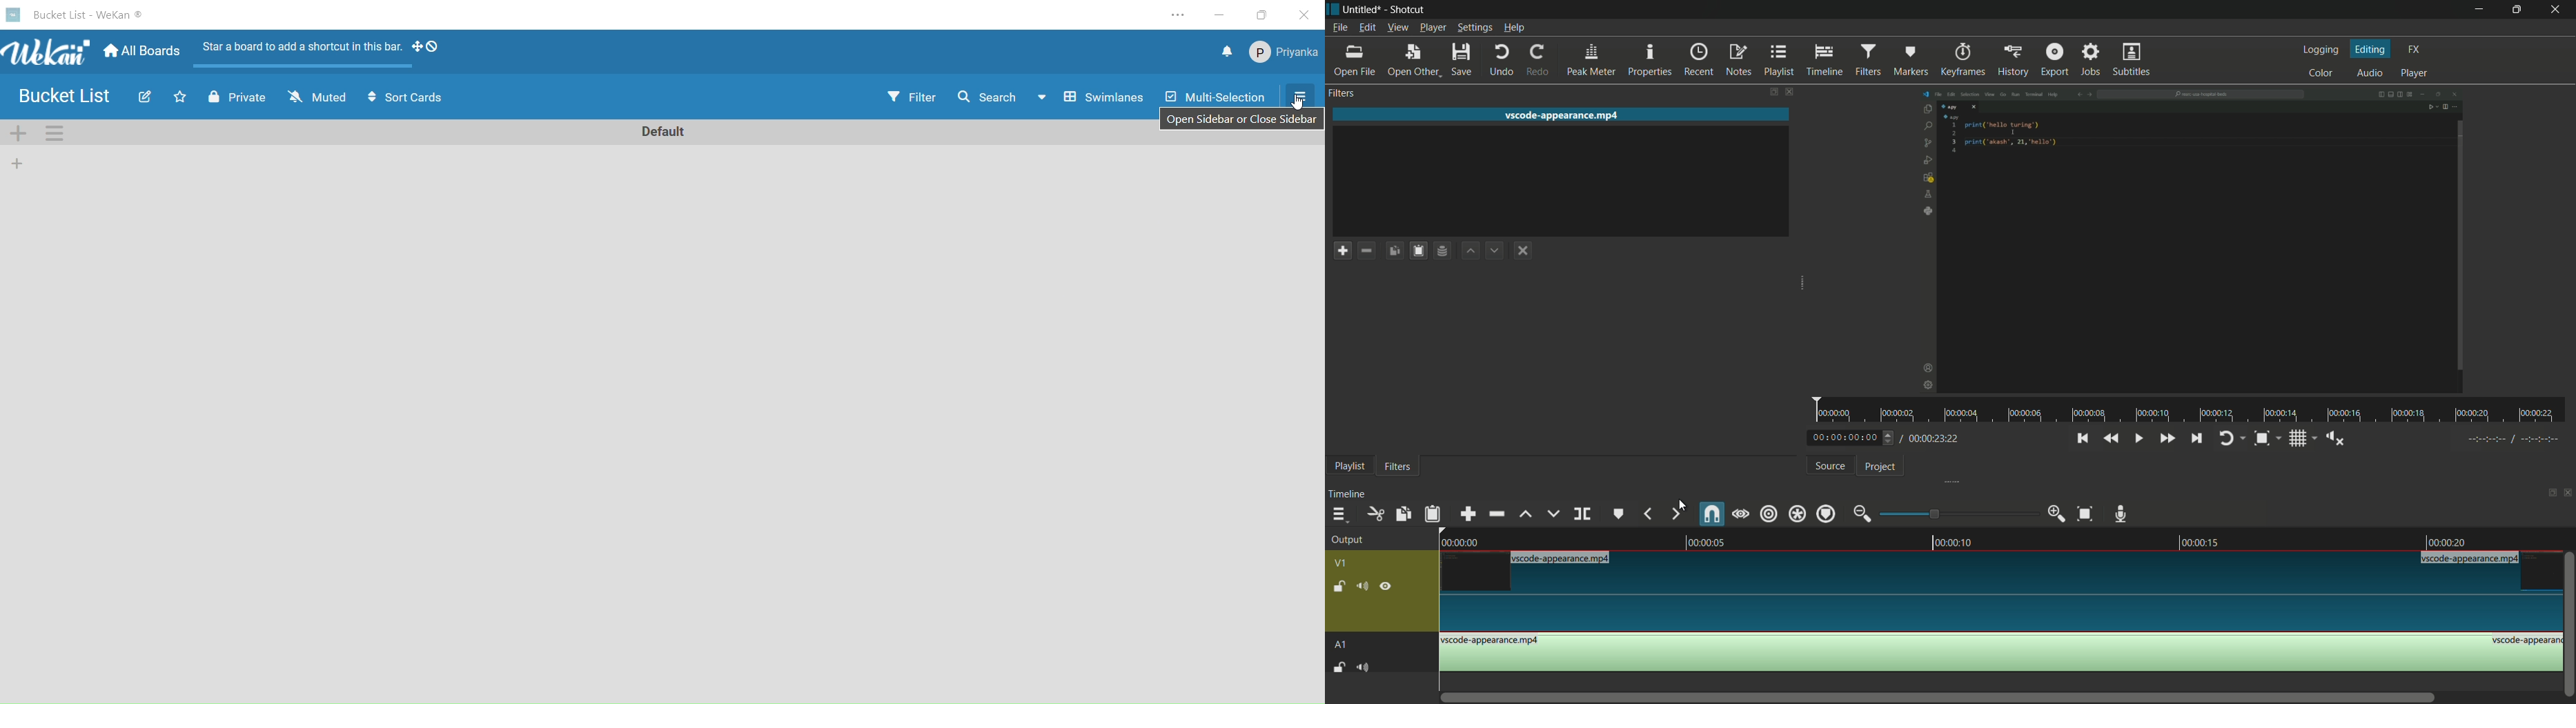 Image resolution: width=2576 pixels, height=728 pixels. What do you see at coordinates (1469, 251) in the screenshot?
I see `move filter up` at bounding box center [1469, 251].